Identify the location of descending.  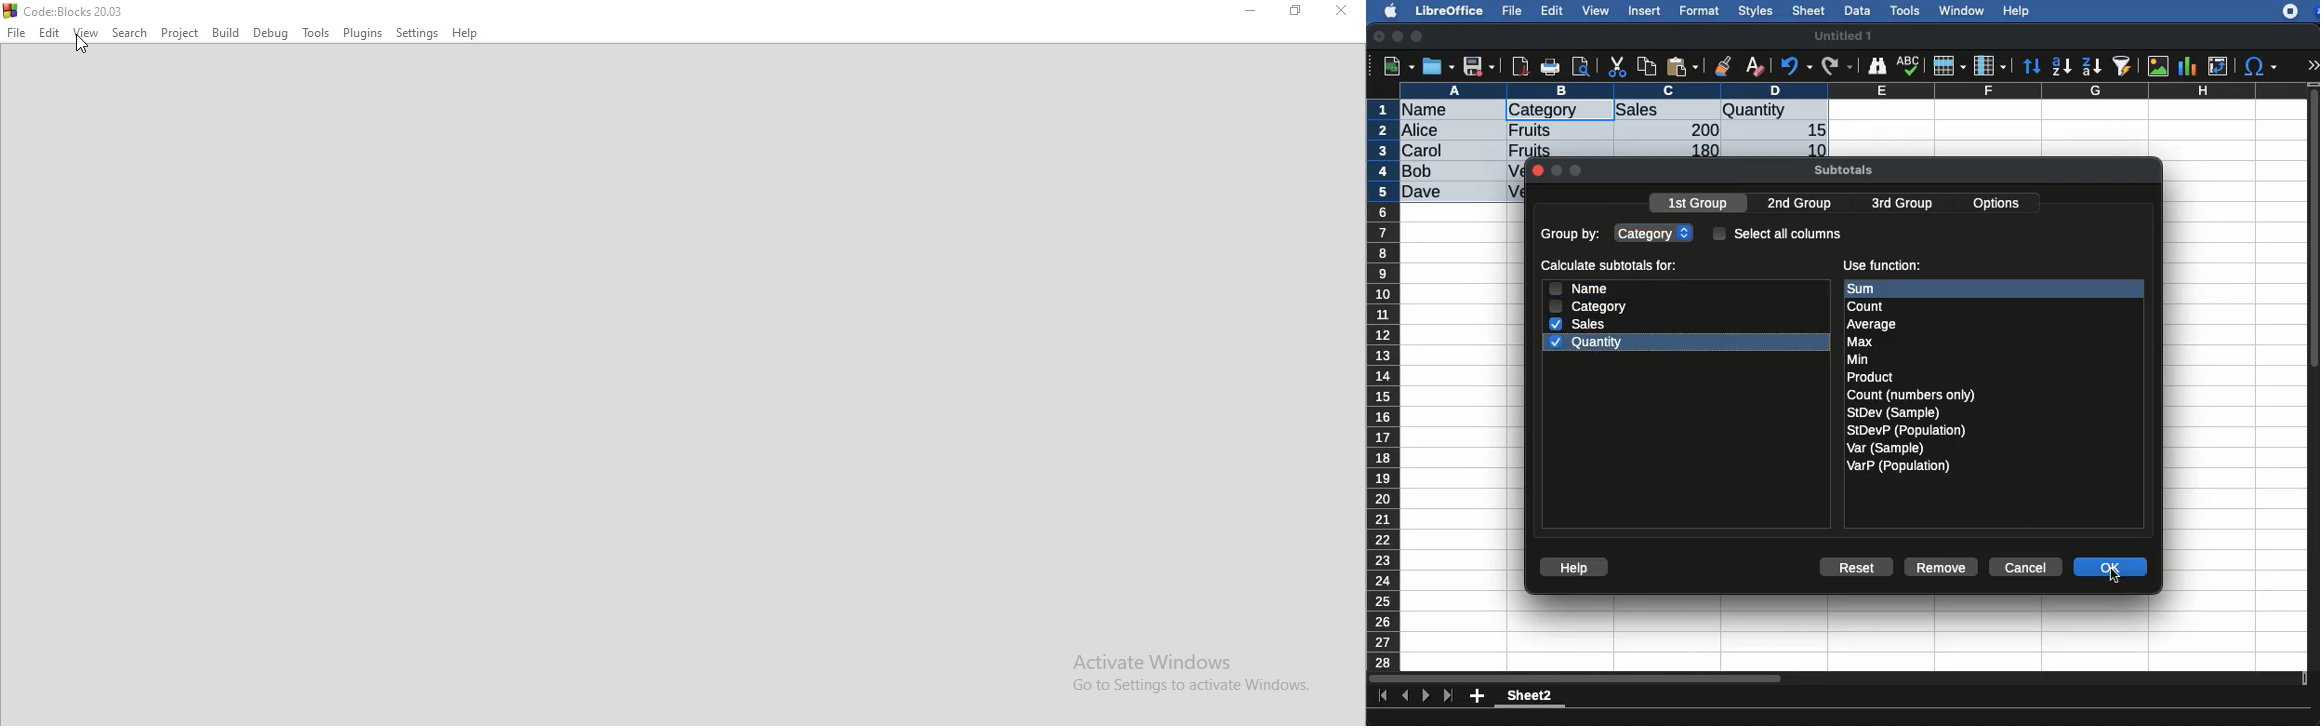
(2093, 67).